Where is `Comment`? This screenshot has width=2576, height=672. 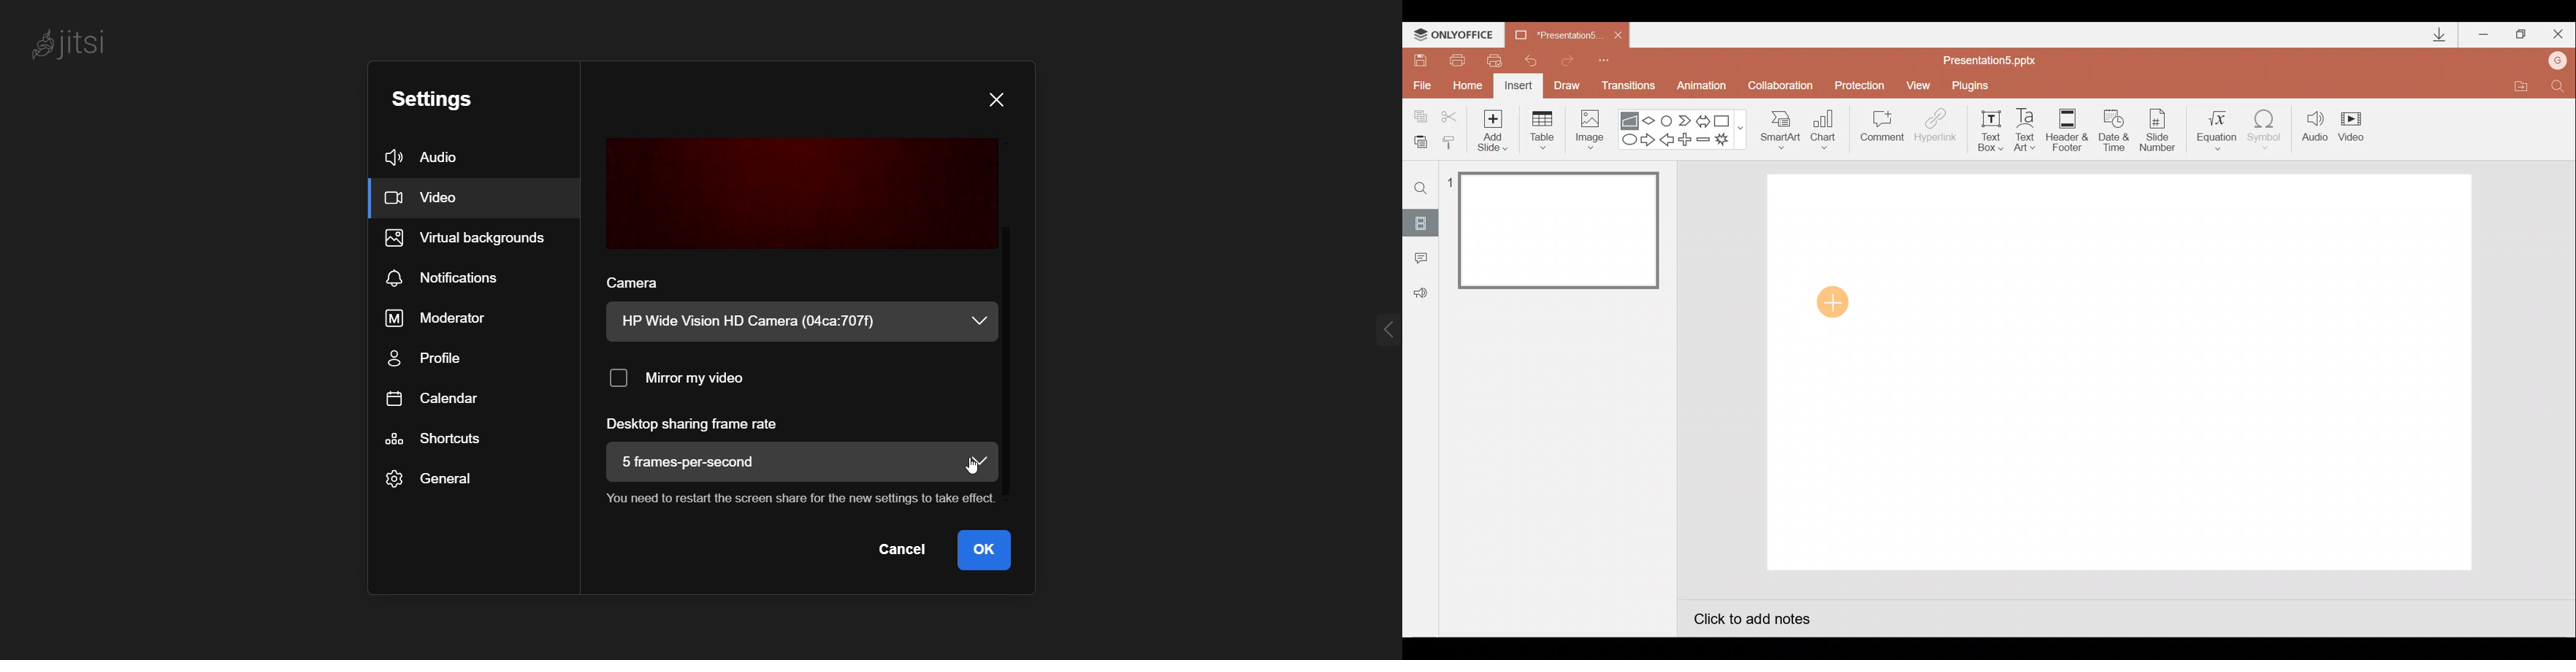
Comment is located at coordinates (1880, 130).